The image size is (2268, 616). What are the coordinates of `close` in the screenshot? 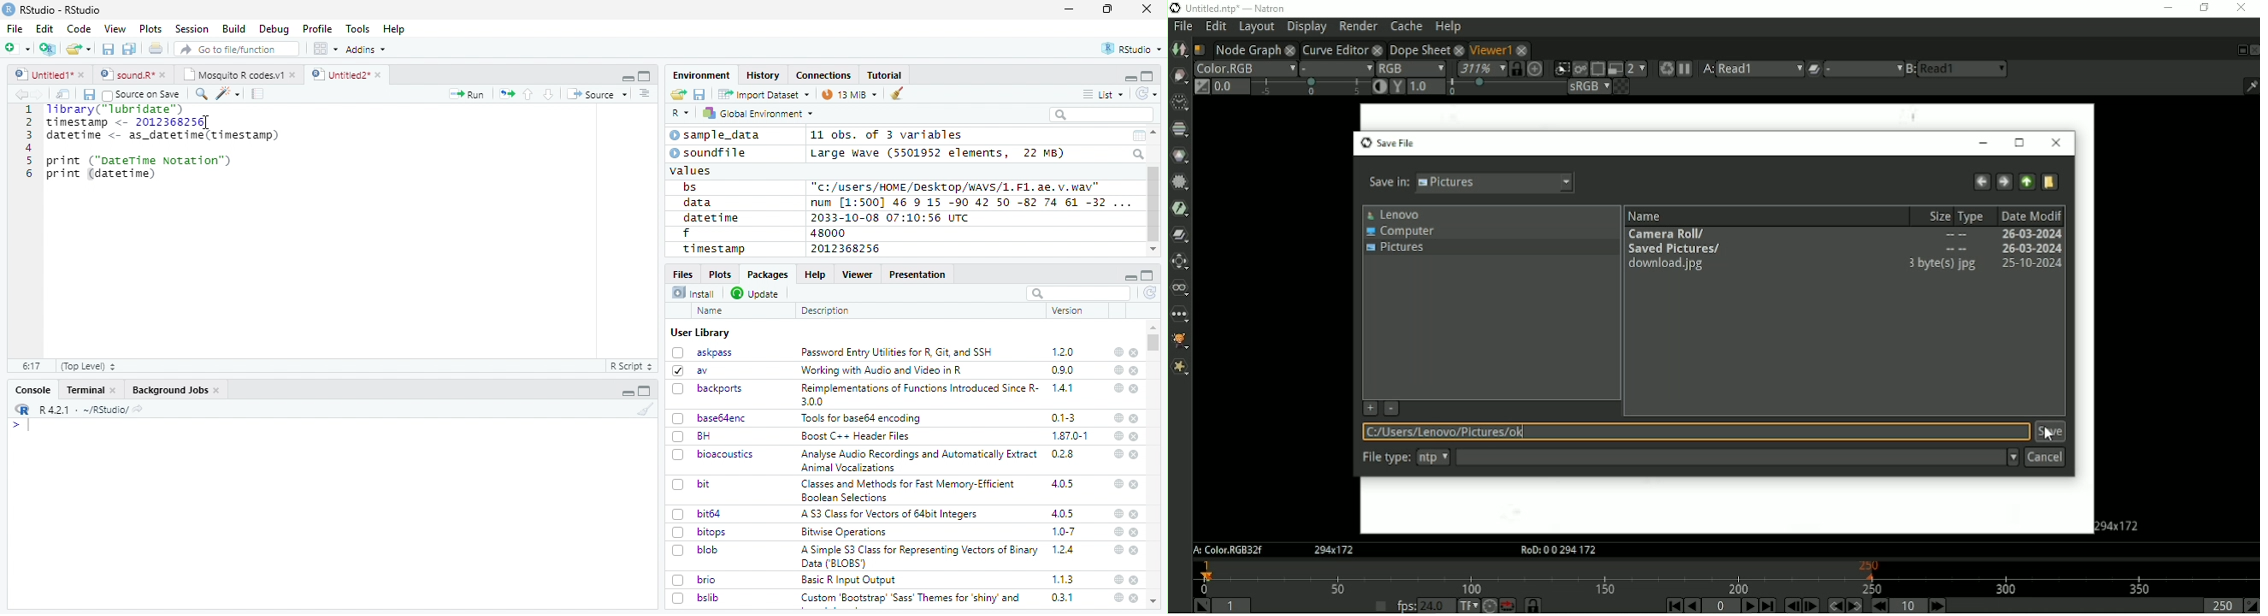 It's located at (1136, 455).